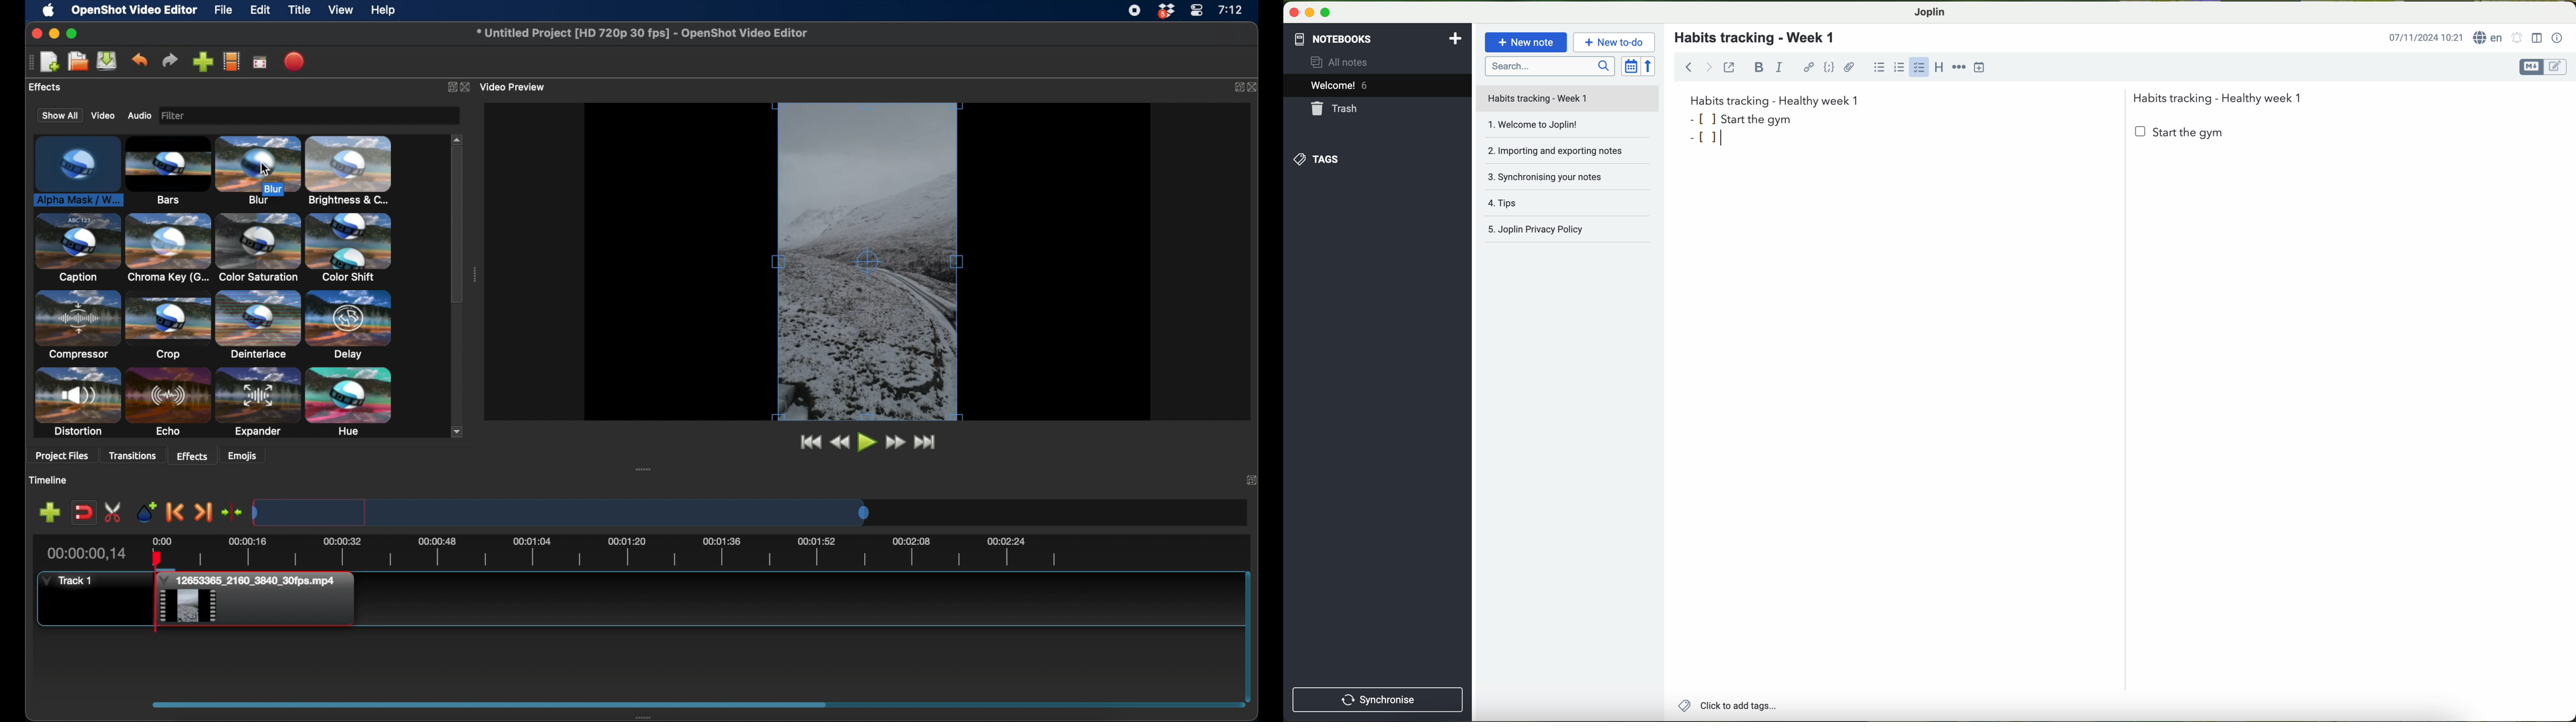 This screenshot has height=728, width=2576. Describe the element at coordinates (2558, 39) in the screenshot. I see `note properties` at that location.